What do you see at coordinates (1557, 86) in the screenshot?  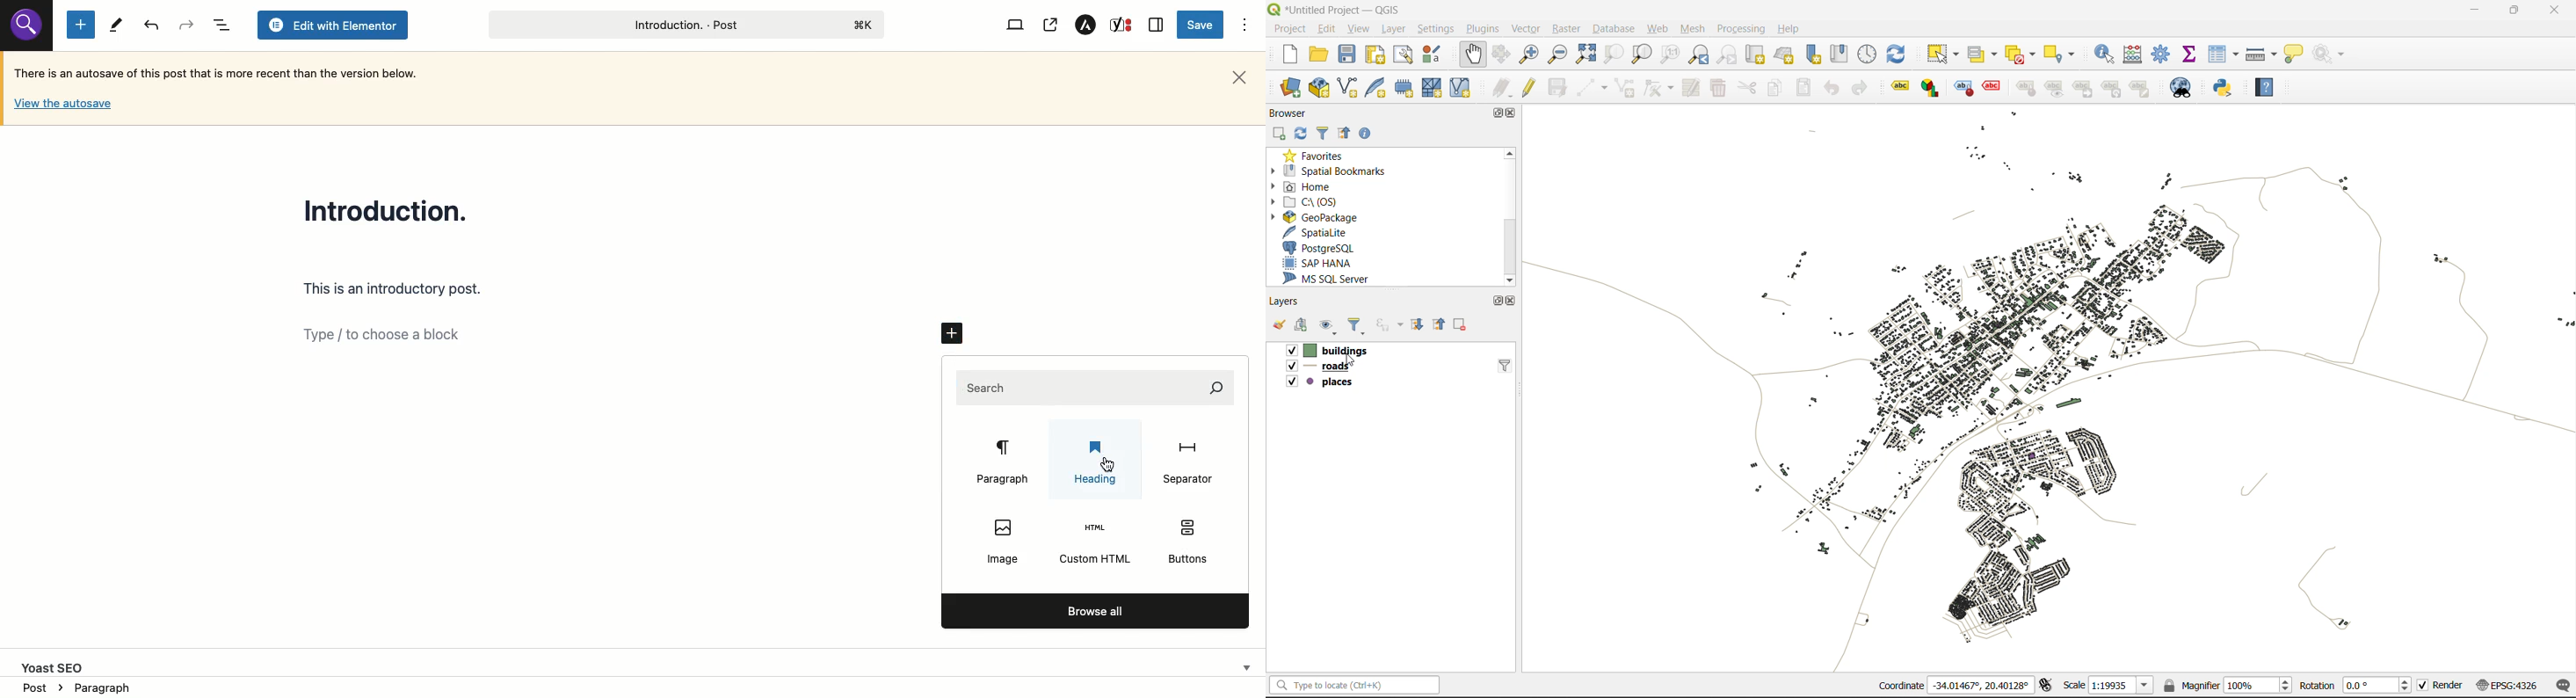 I see `save edits` at bounding box center [1557, 86].